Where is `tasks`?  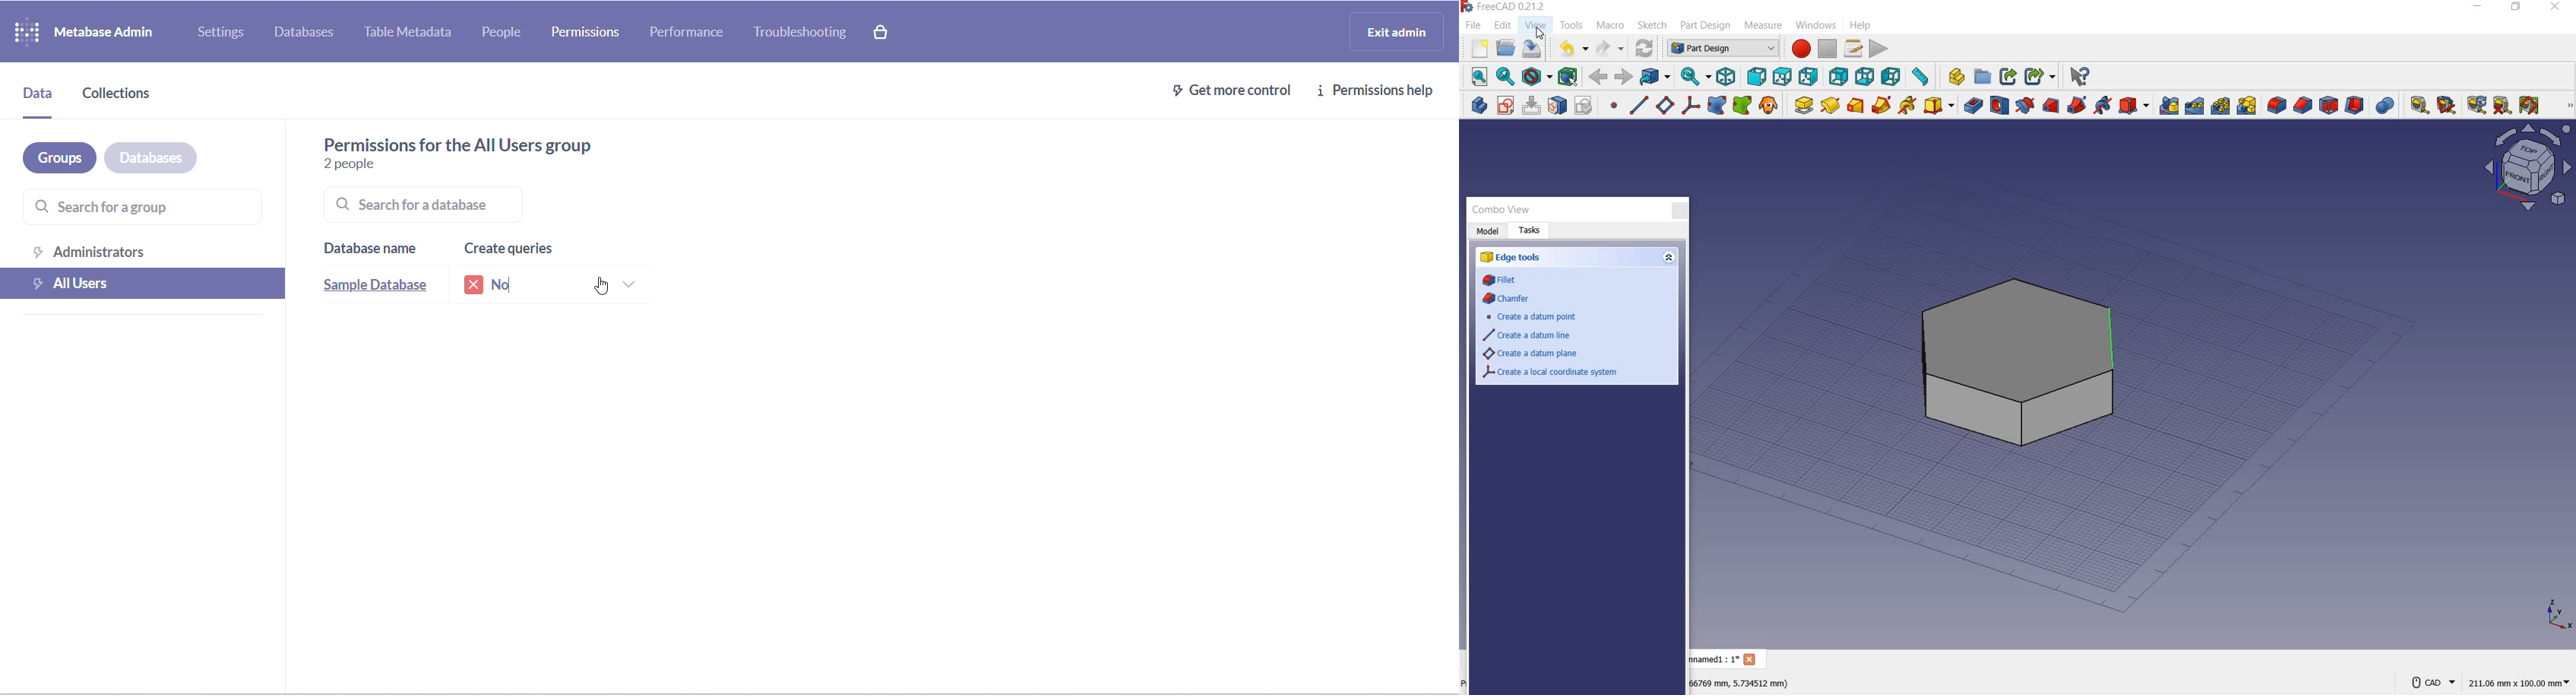
tasks is located at coordinates (1531, 233).